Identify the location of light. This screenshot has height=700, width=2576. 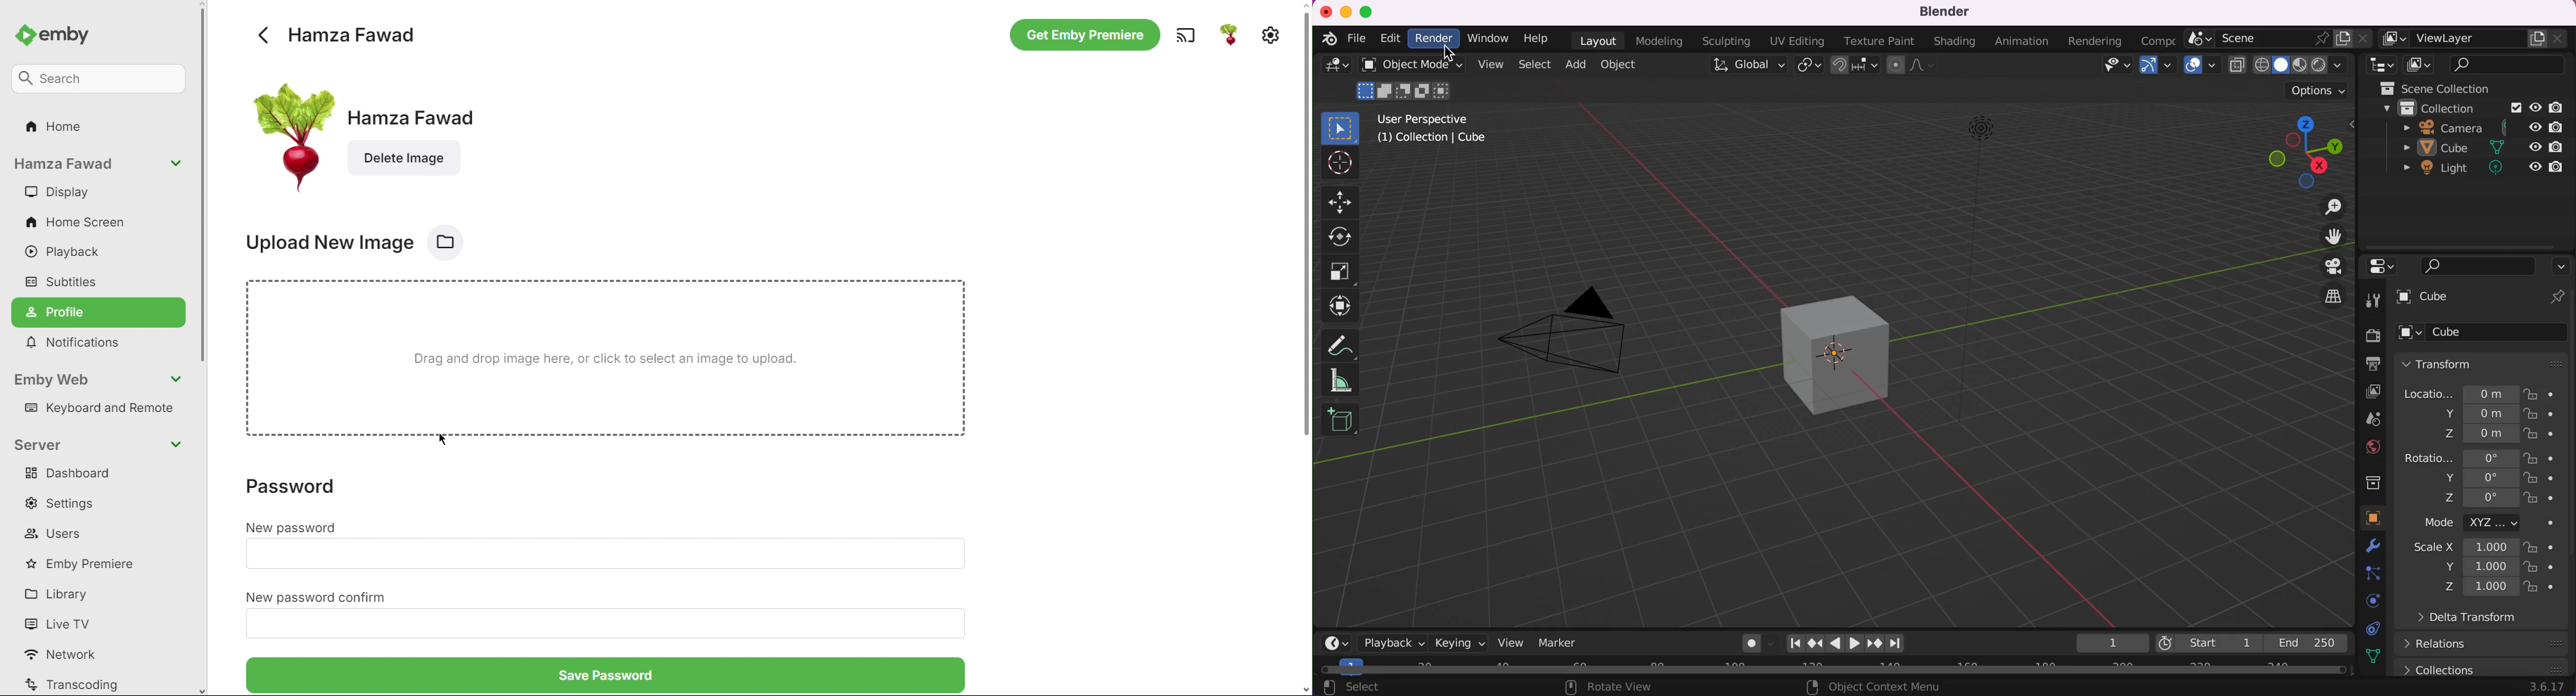
(2442, 169).